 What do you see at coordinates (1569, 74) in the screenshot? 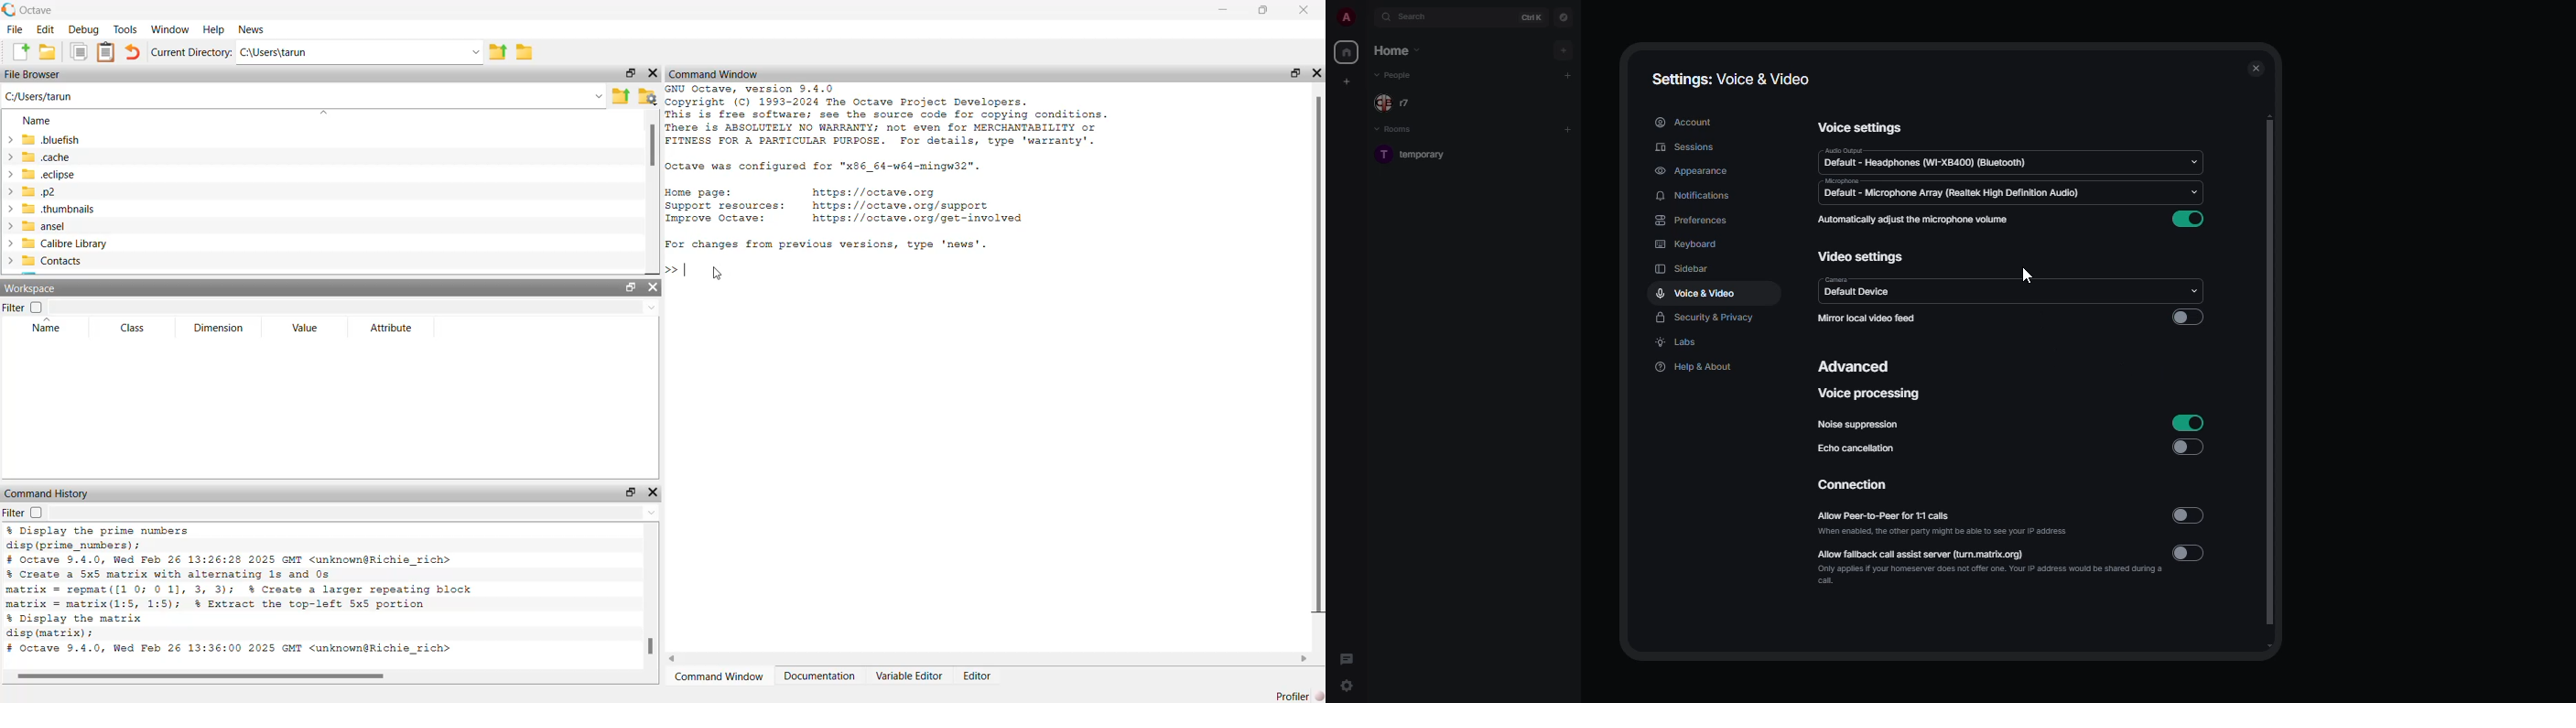
I see `add` at bounding box center [1569, 74].